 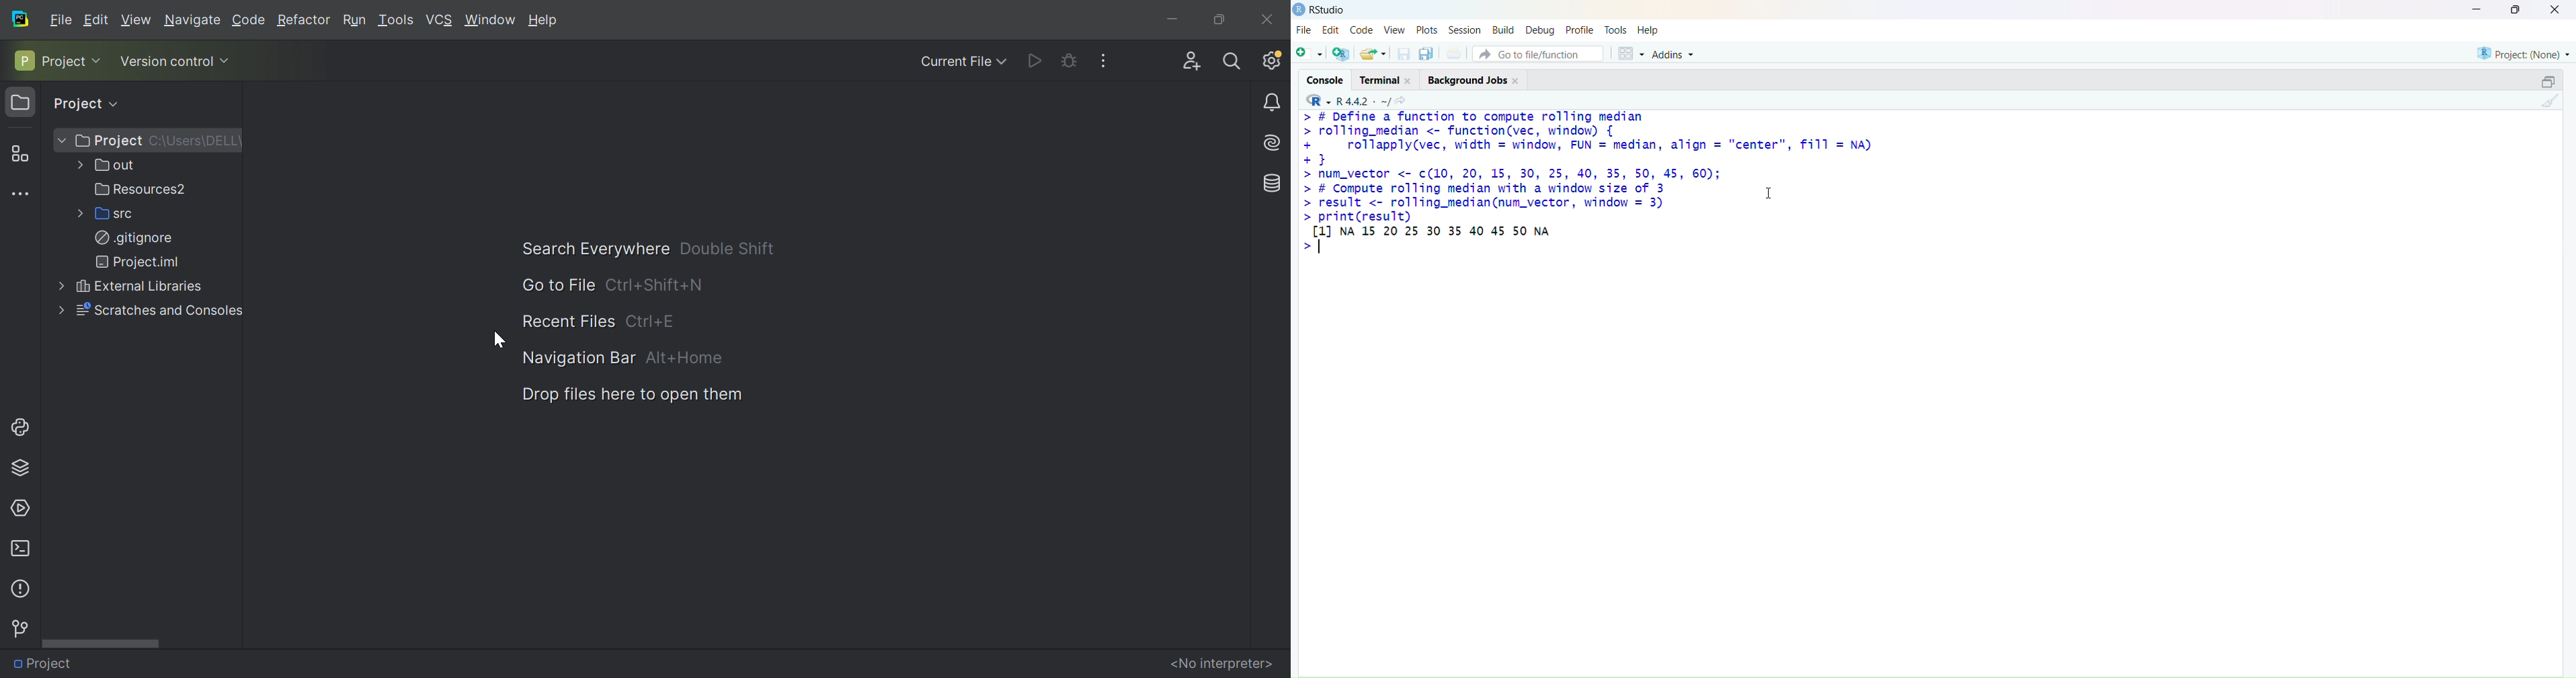 I want to click on background jobs, so click(x=1467, y=82).